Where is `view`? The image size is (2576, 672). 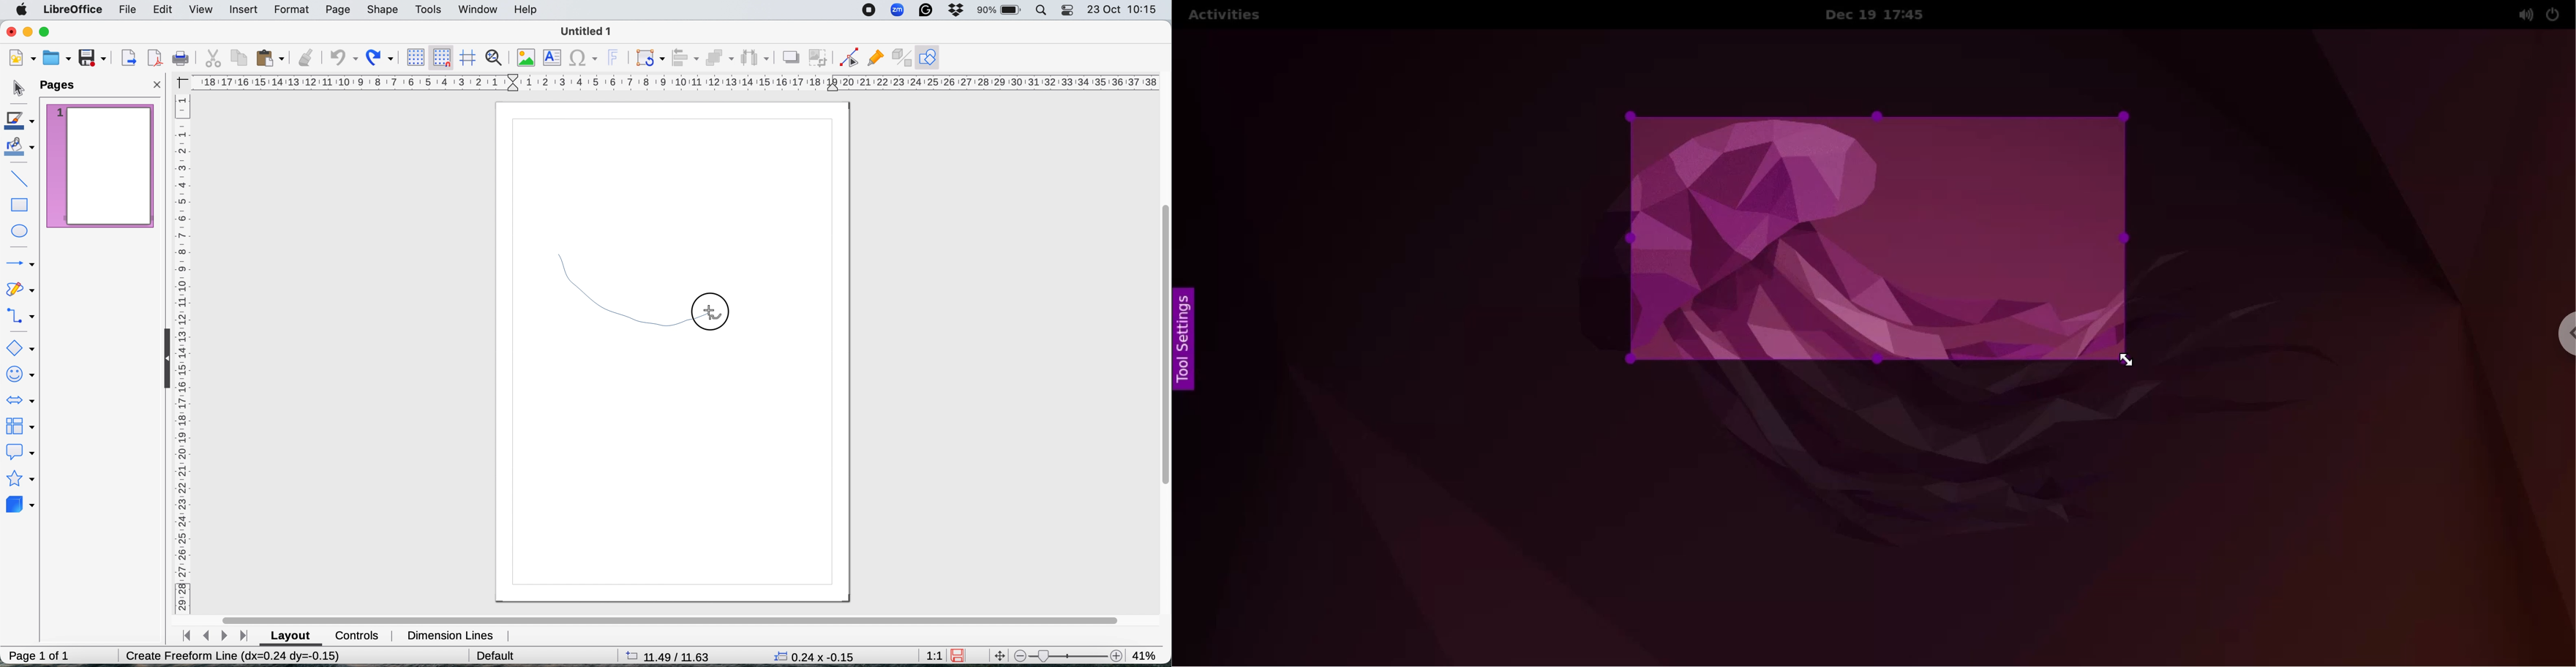 view is located at coordinates (202, 9).